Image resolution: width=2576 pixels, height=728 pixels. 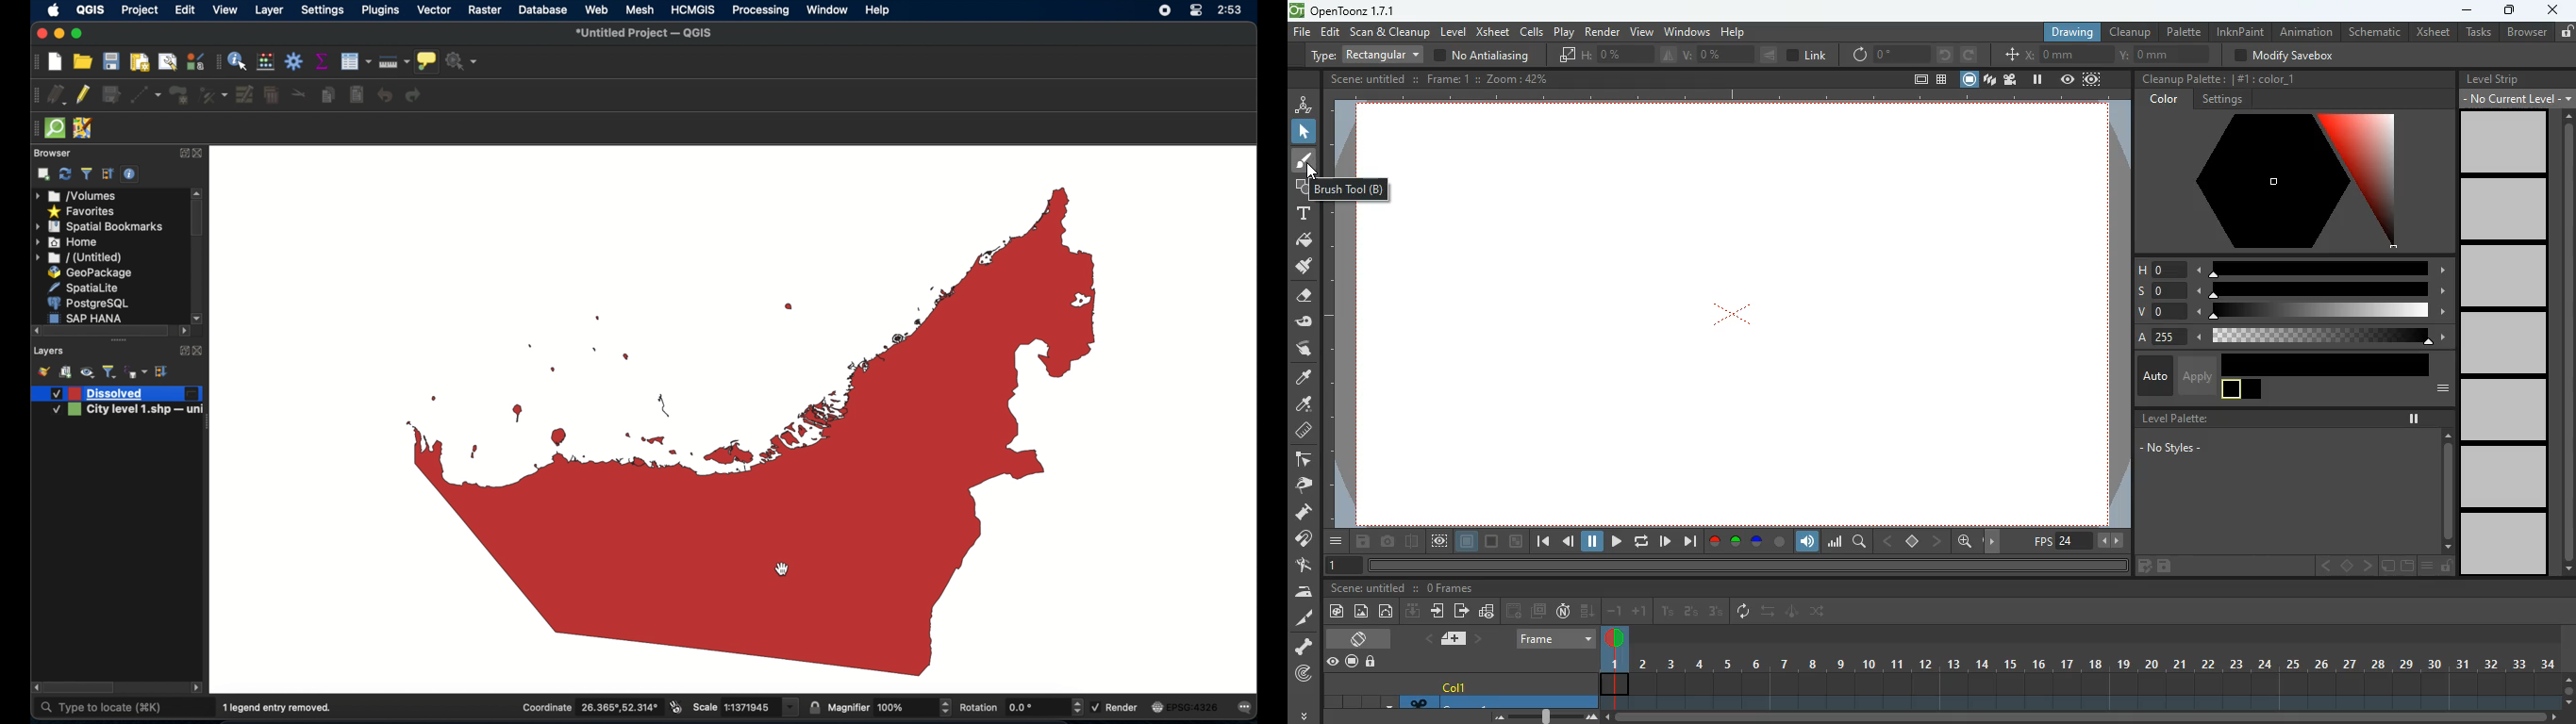 What do you see at coordinates (2183, 31) in the screenshot?
I see `palette` at bounding box center [2183, 31].